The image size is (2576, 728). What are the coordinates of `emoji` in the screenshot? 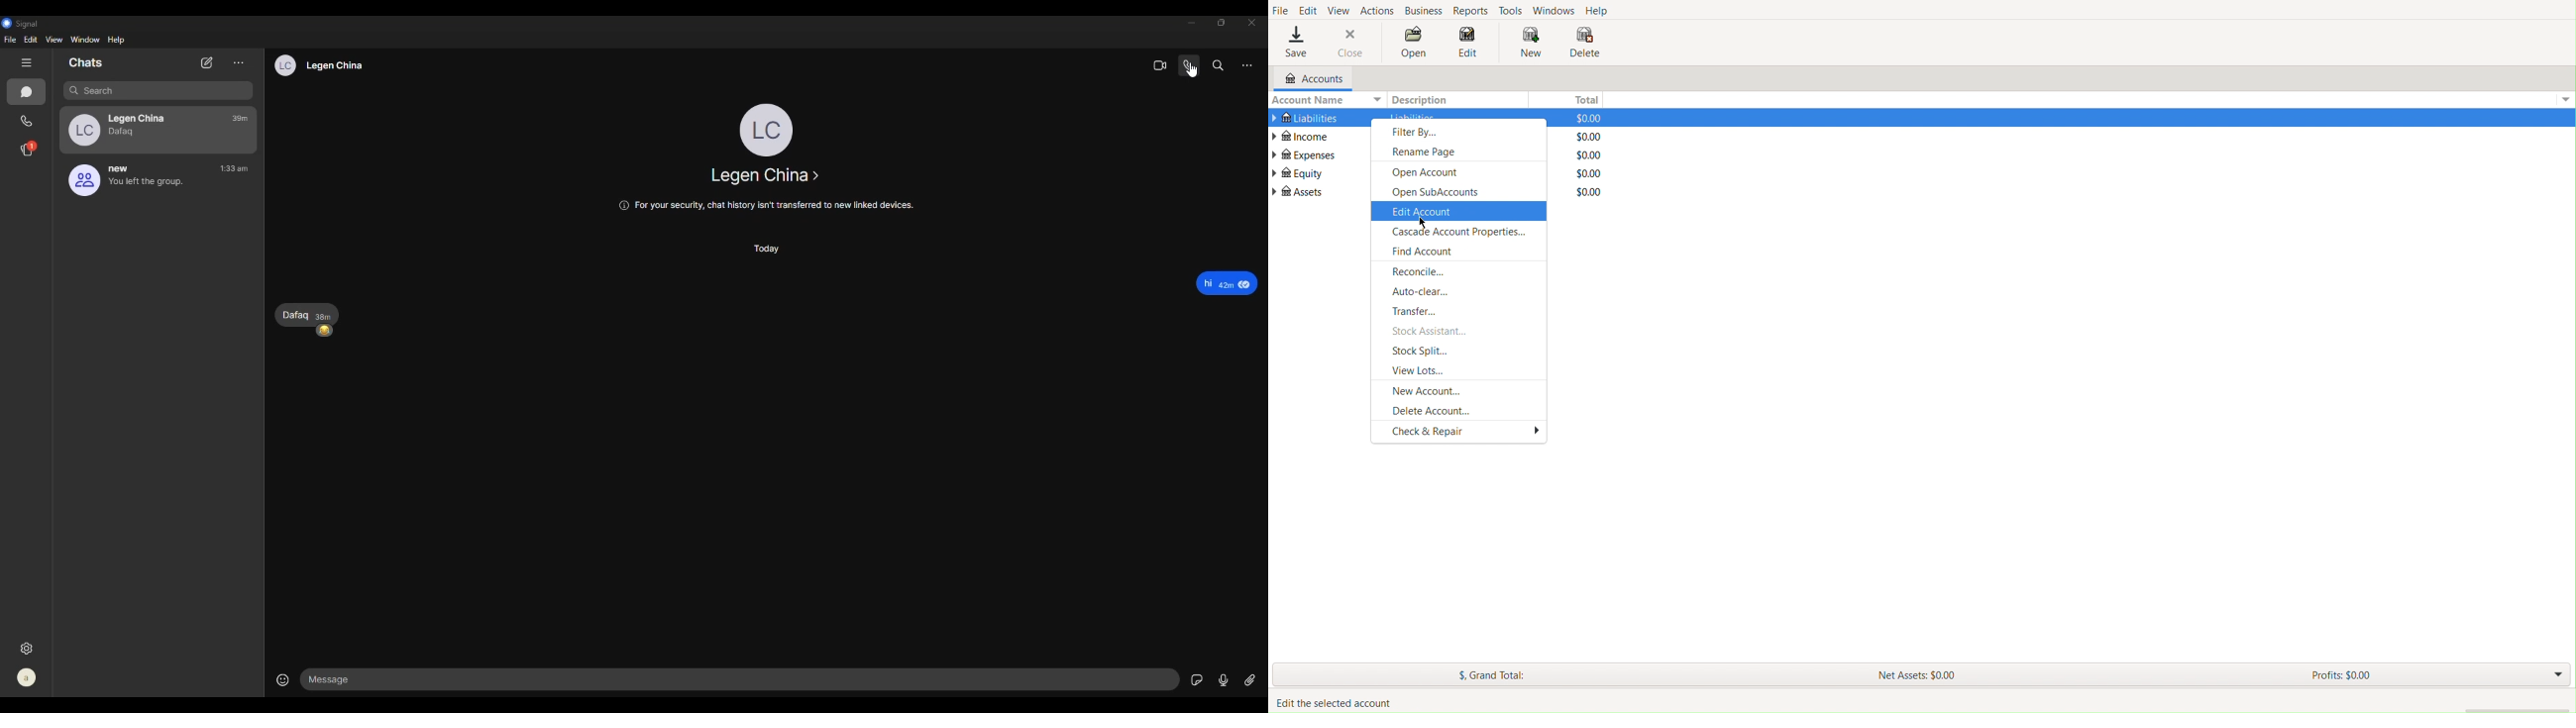 It's located at (284, 679).